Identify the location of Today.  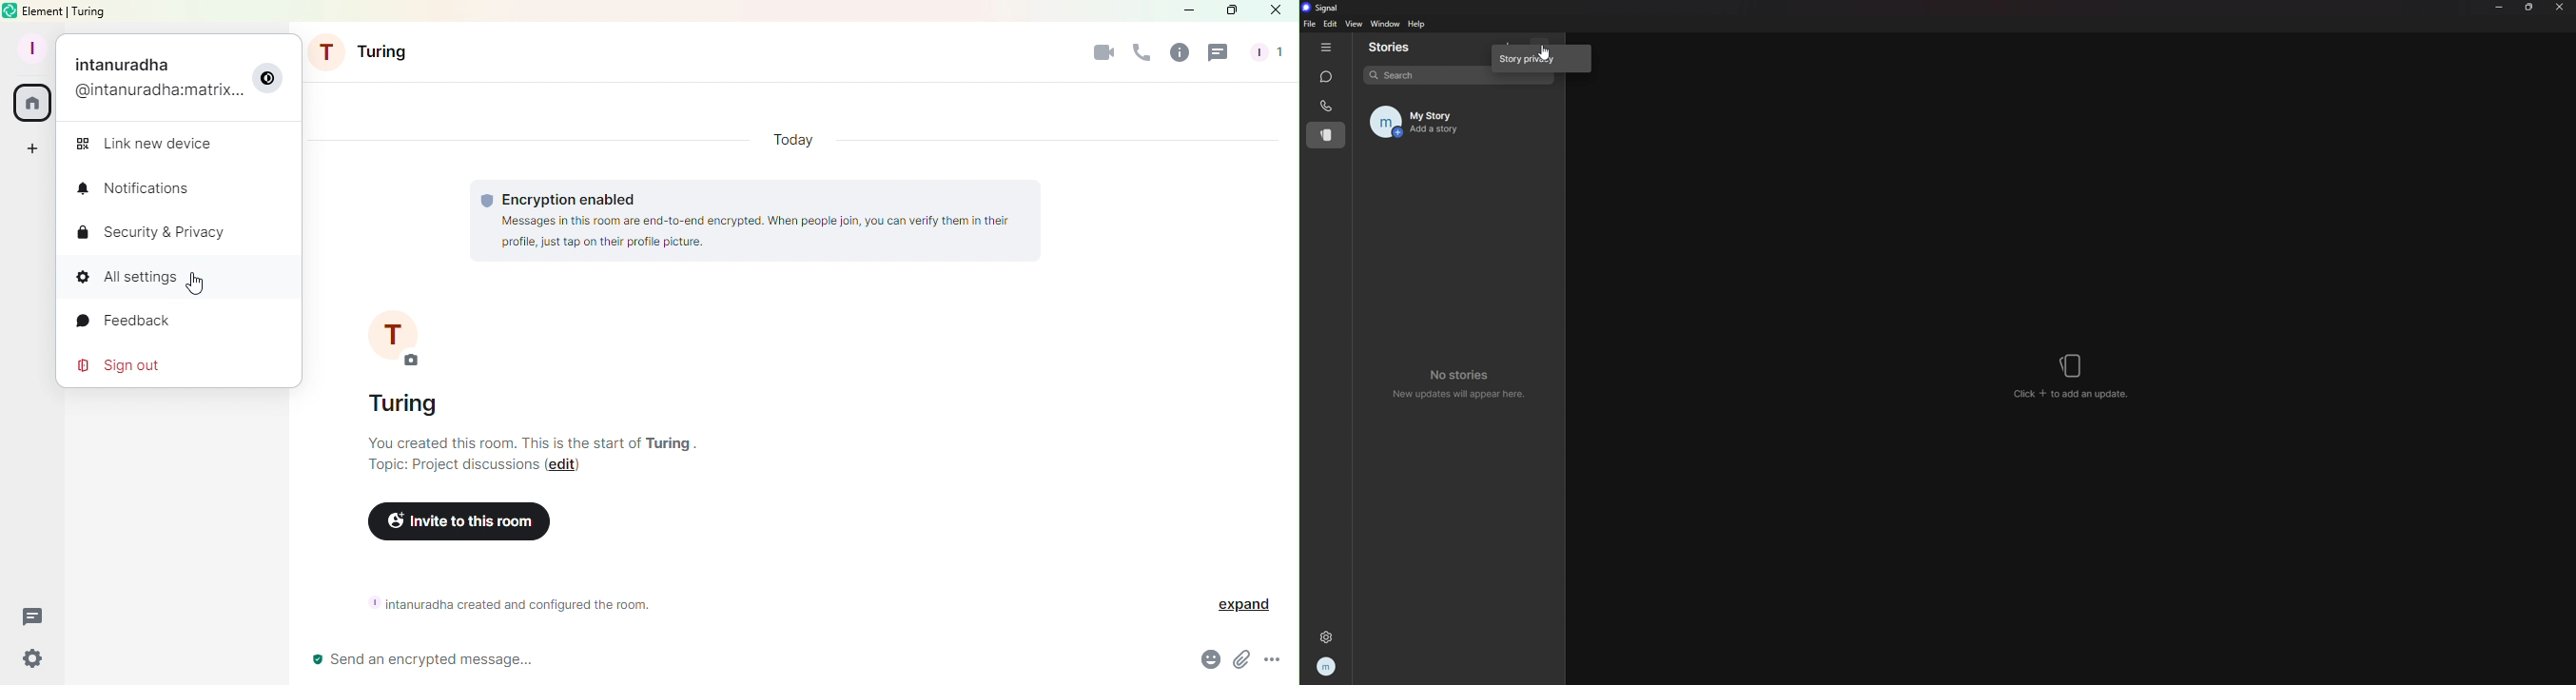
(795, 144).